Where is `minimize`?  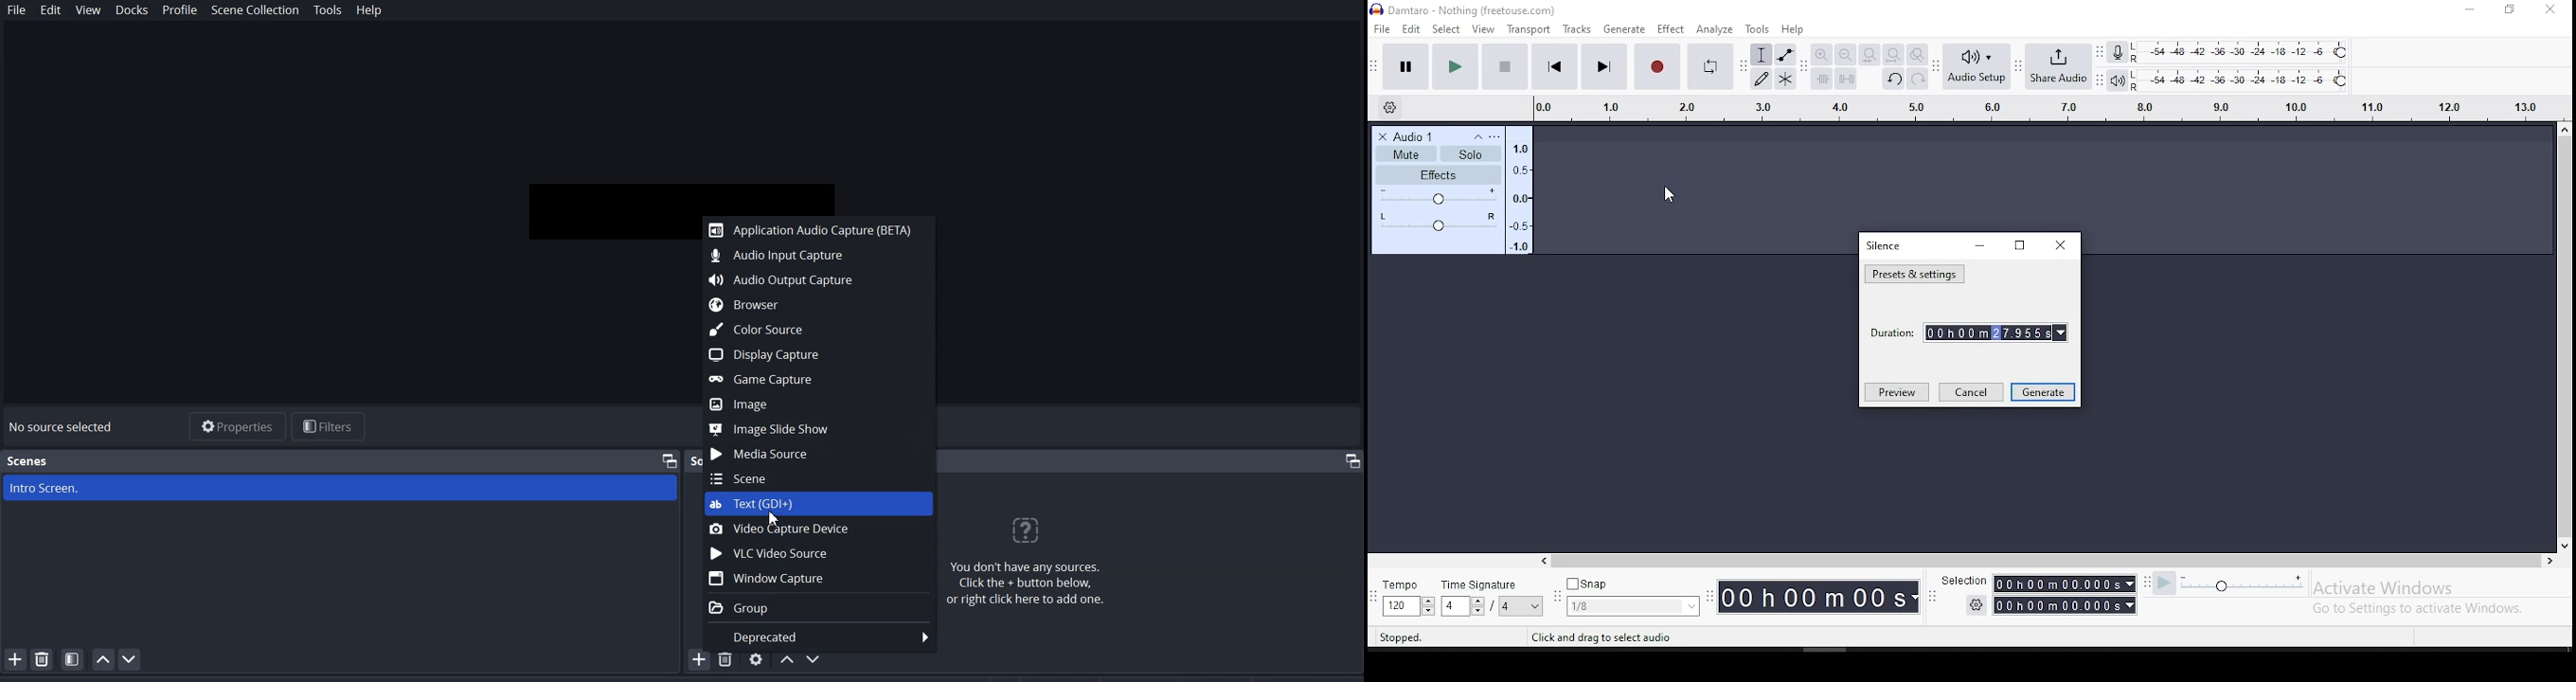 minimize is located at coordinates (2469, 10).